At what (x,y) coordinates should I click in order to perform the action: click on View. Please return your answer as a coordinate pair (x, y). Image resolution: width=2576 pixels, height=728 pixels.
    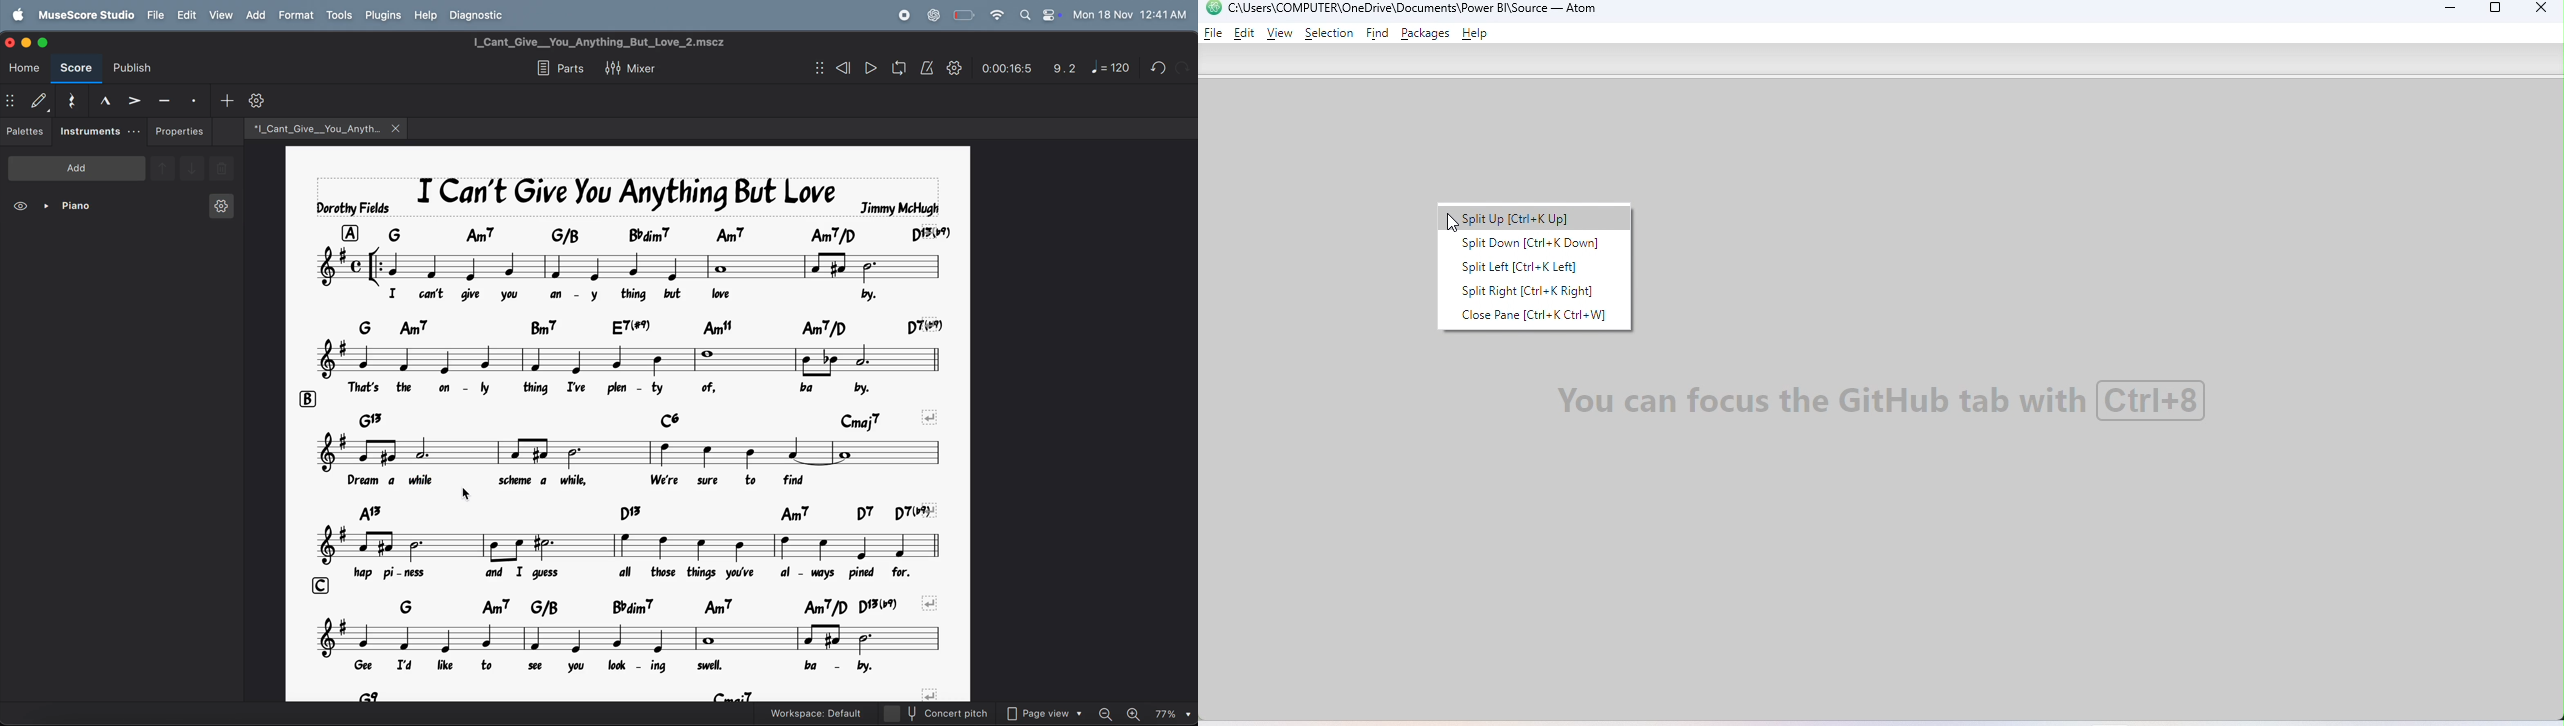
    Looking at the image, I should click on (1280, 34).